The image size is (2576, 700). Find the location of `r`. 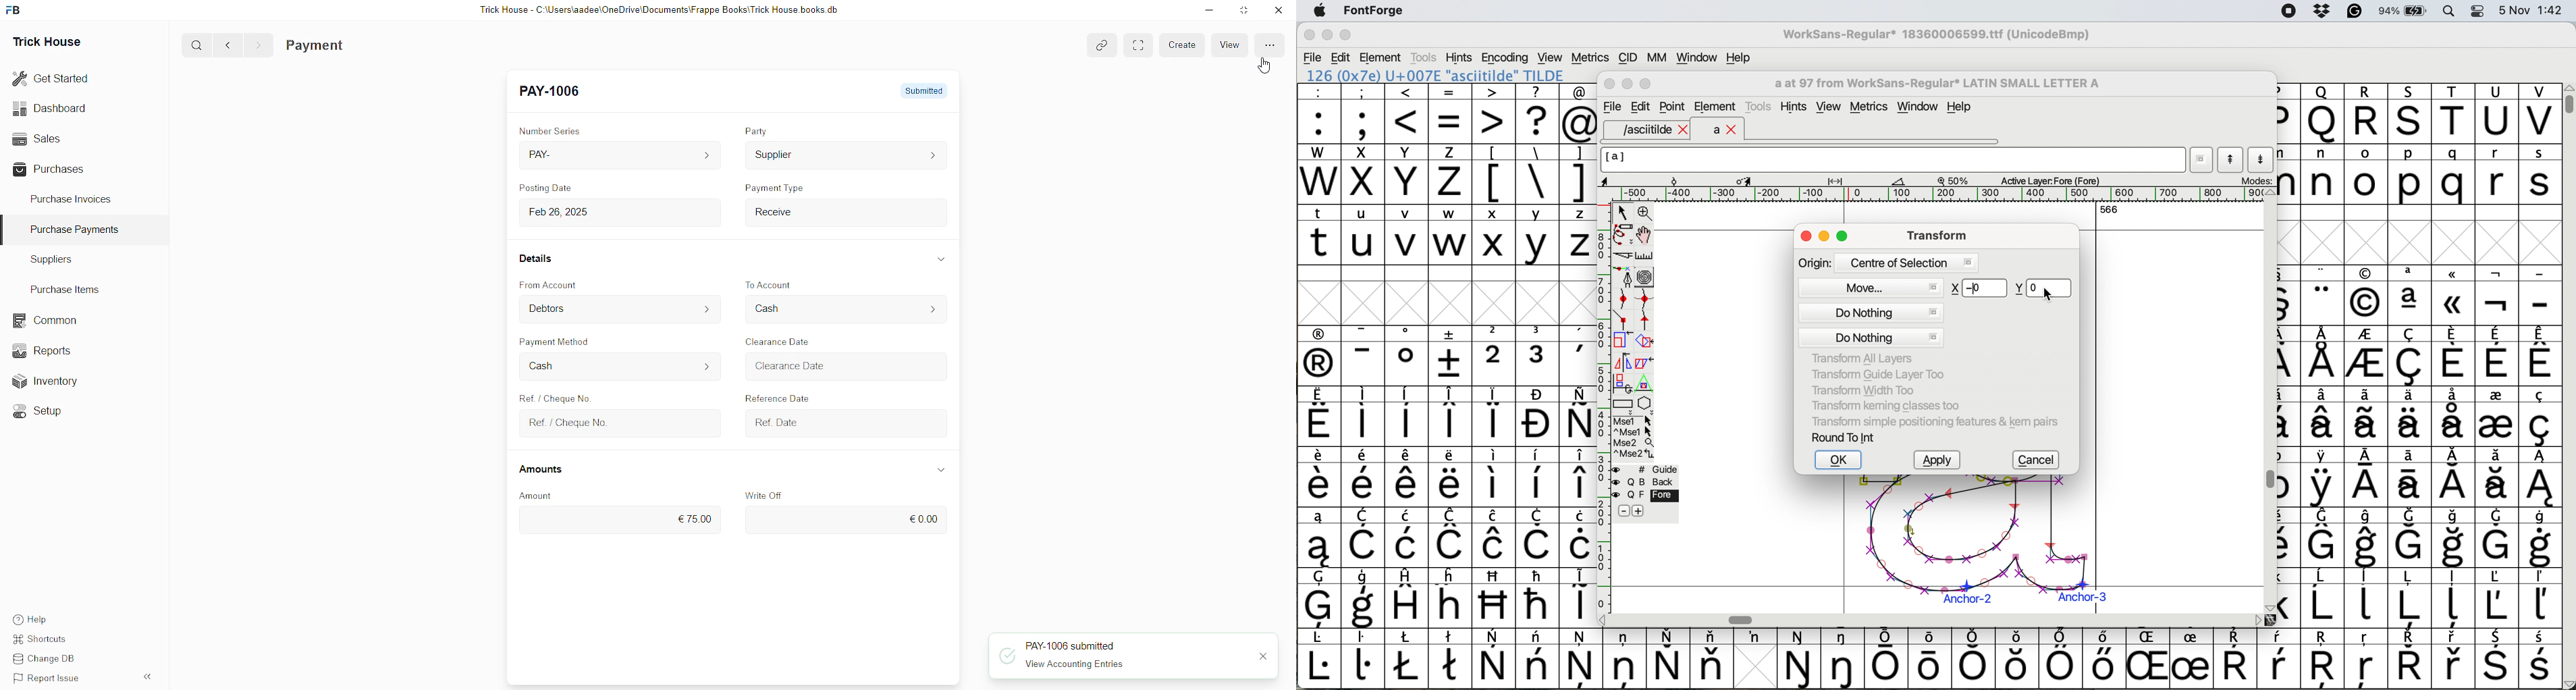

r is located at coordinates (2496, 175).